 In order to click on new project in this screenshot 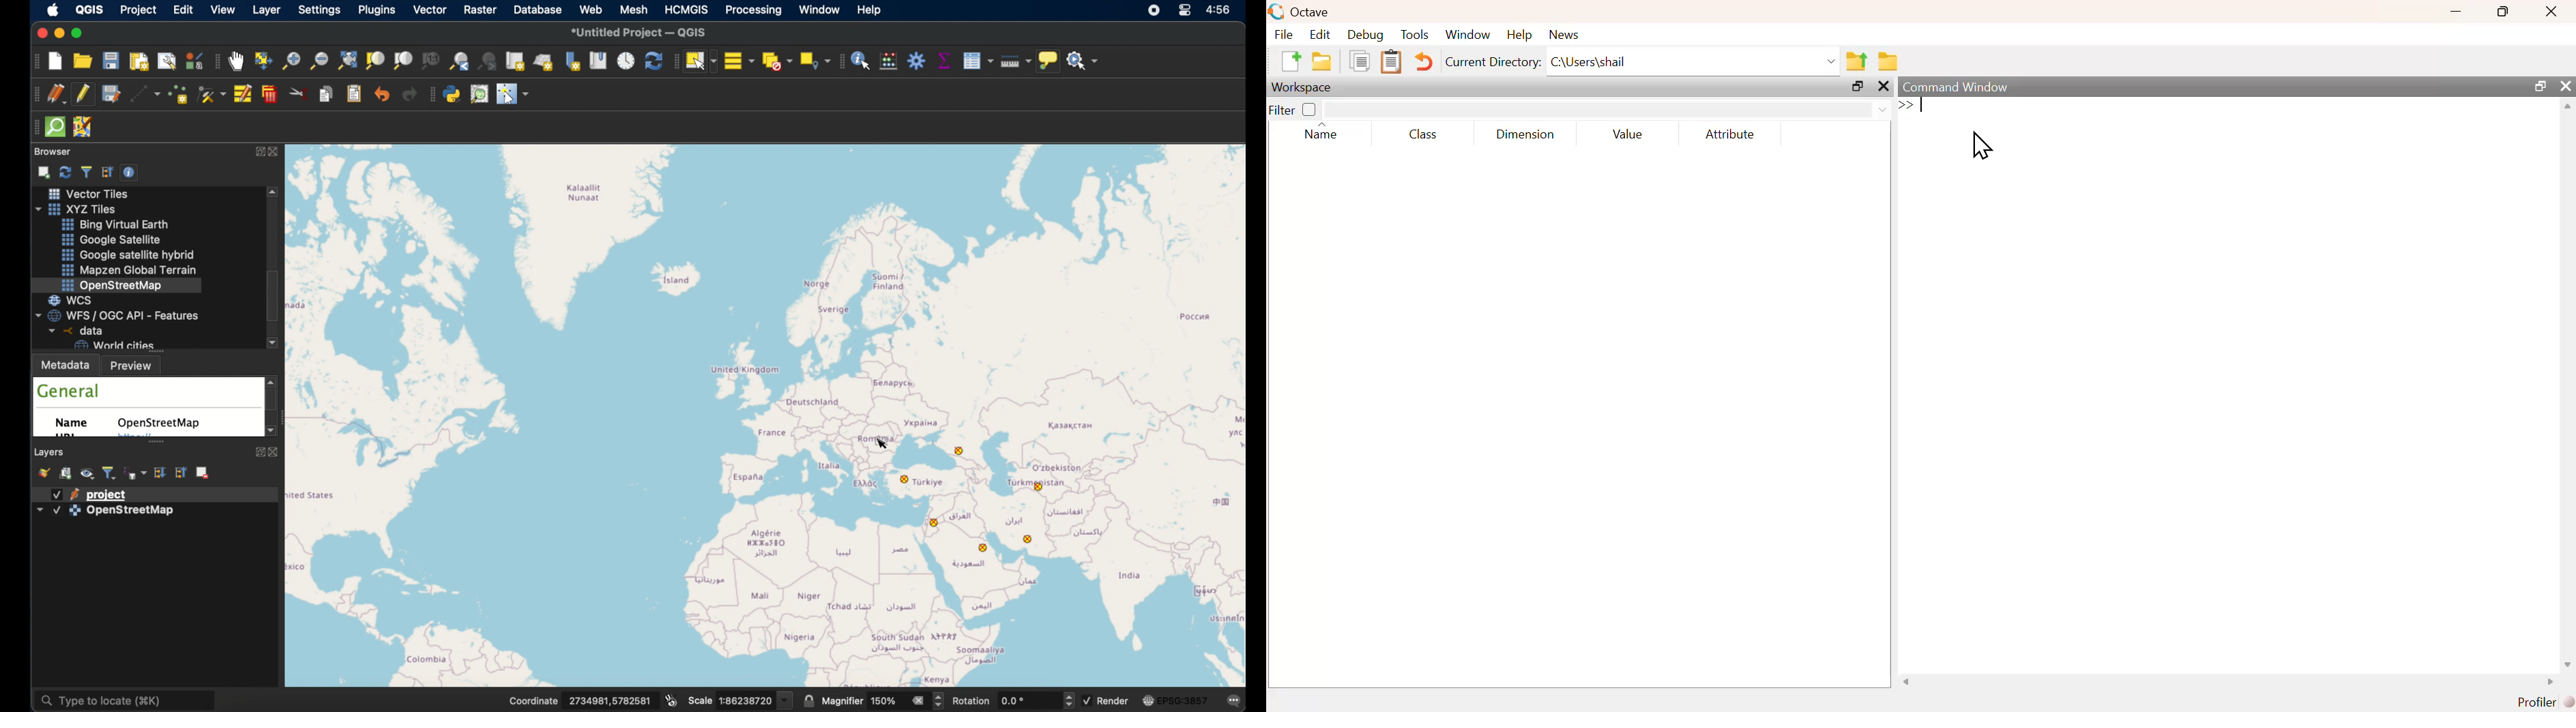, I will do `click(56, 63)`.